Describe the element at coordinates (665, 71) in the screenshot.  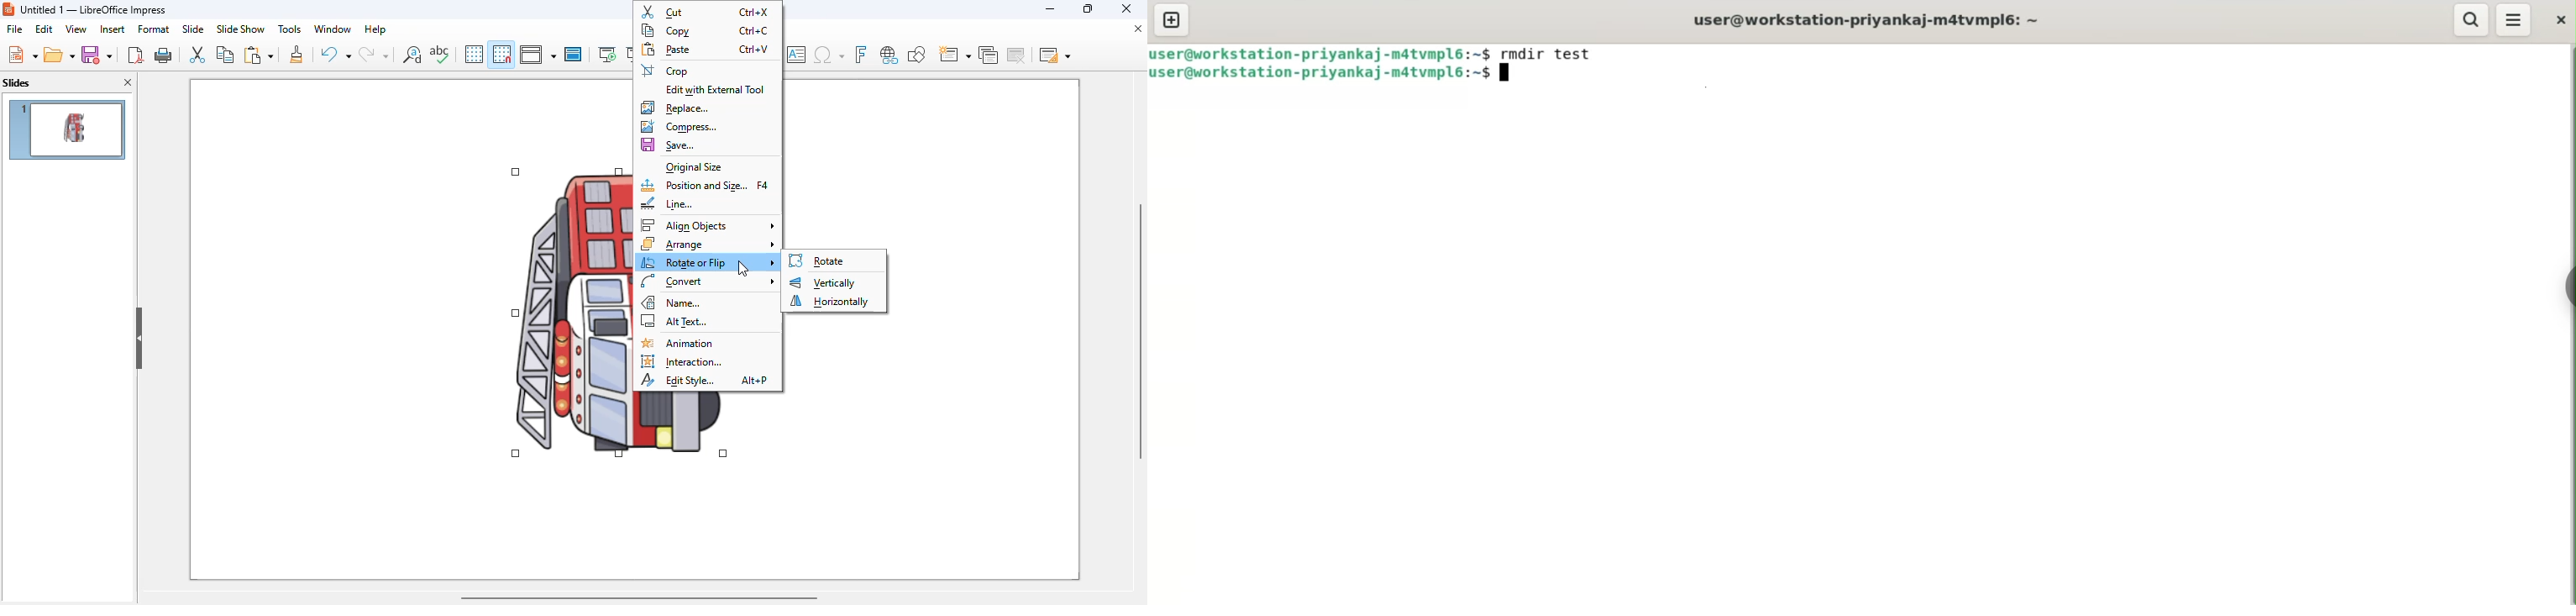
I see `crop` at that location.